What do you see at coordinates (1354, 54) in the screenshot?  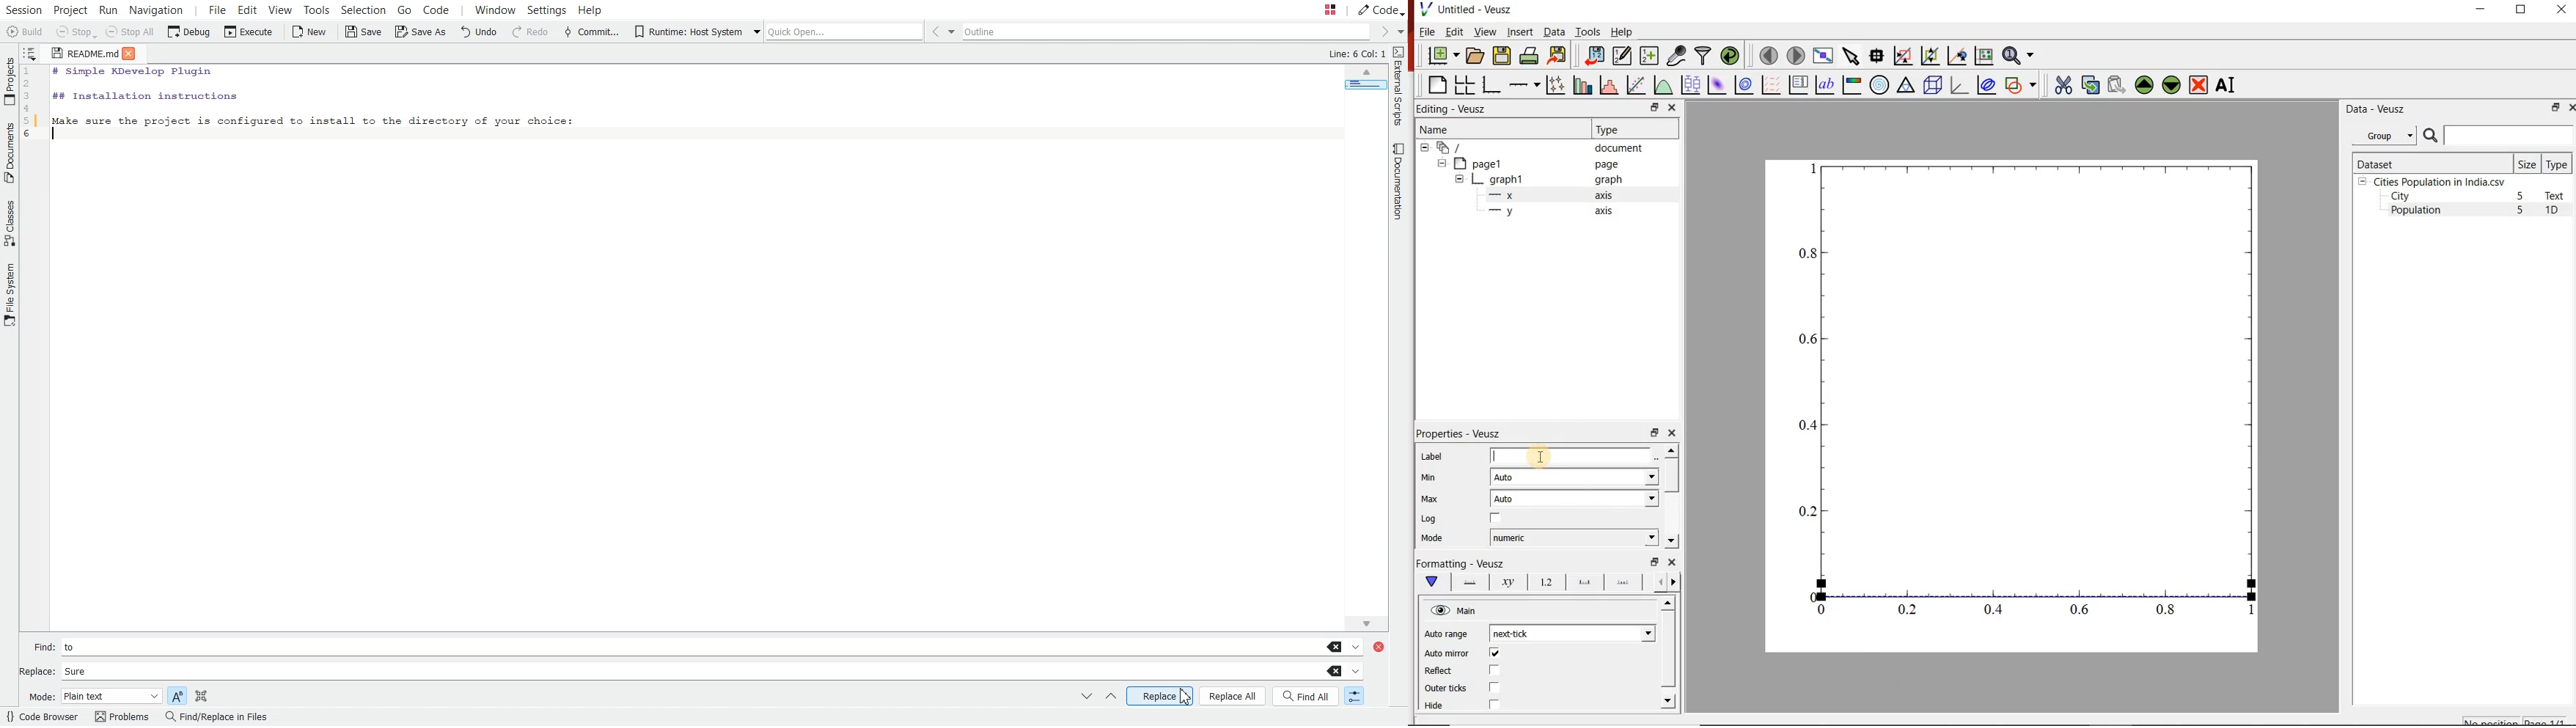 I see `Line:6 Col:1` at bounding box center [1354, 54].